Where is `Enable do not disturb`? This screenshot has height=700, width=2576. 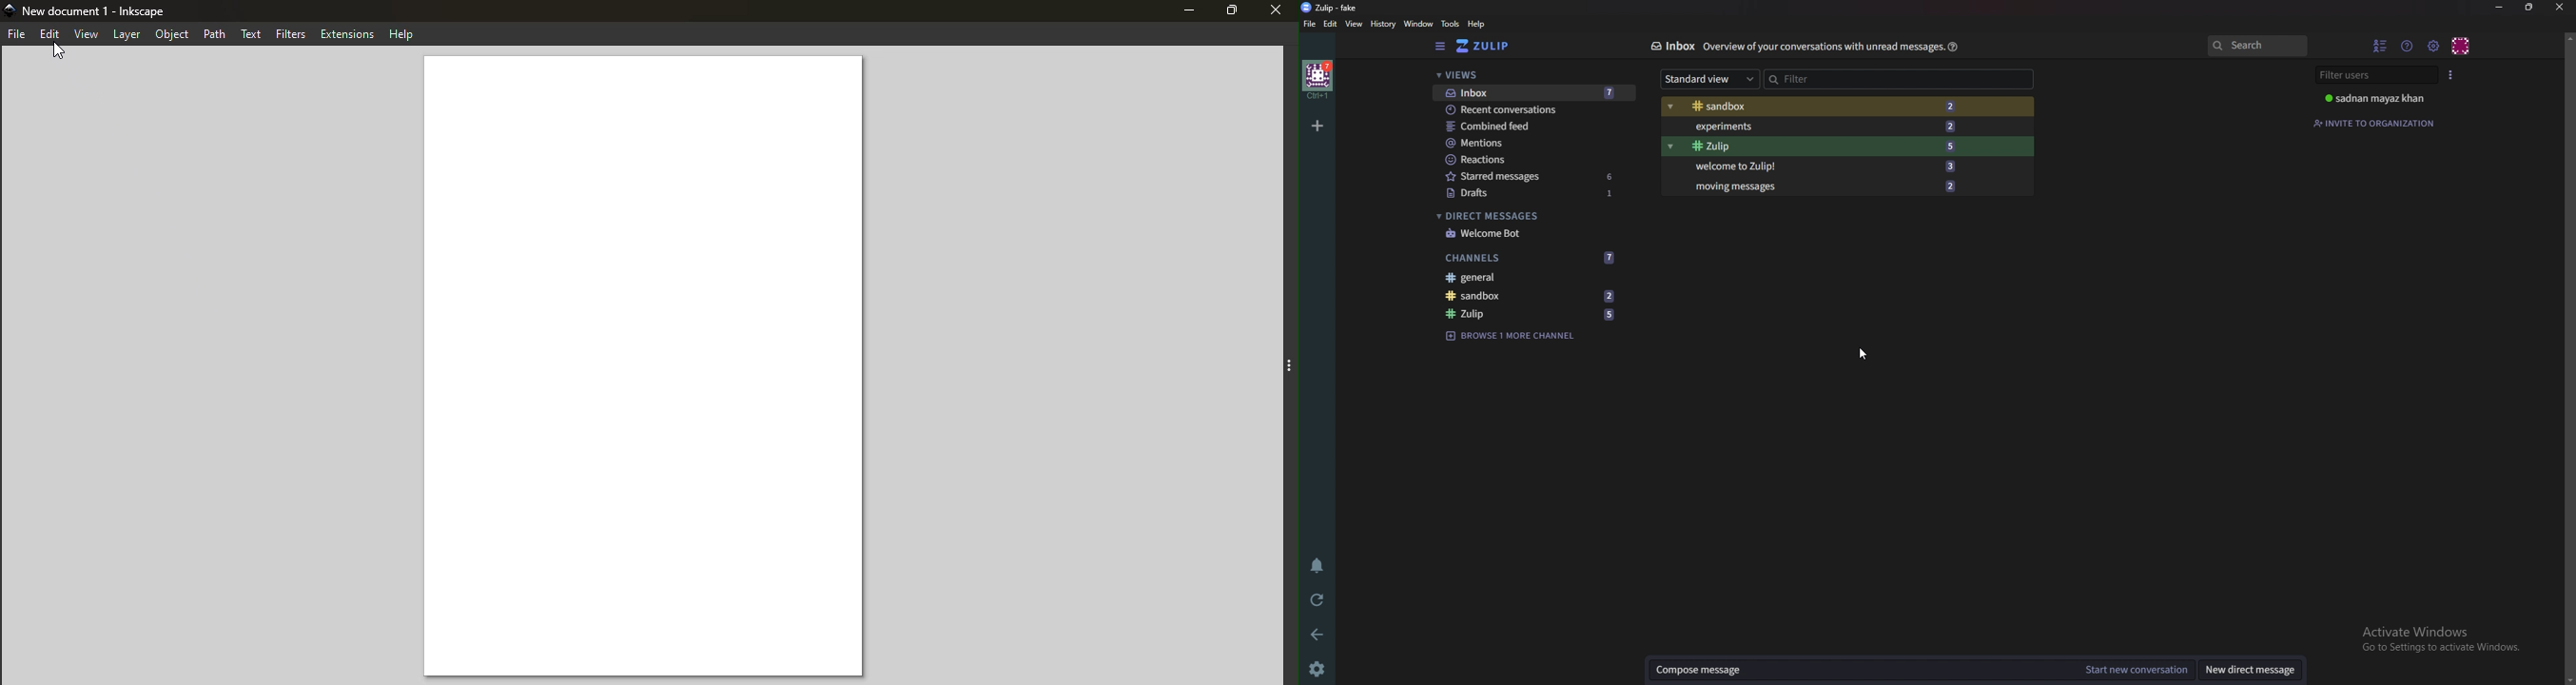
Enable do not disturb is located at coordinates (1315, 566).